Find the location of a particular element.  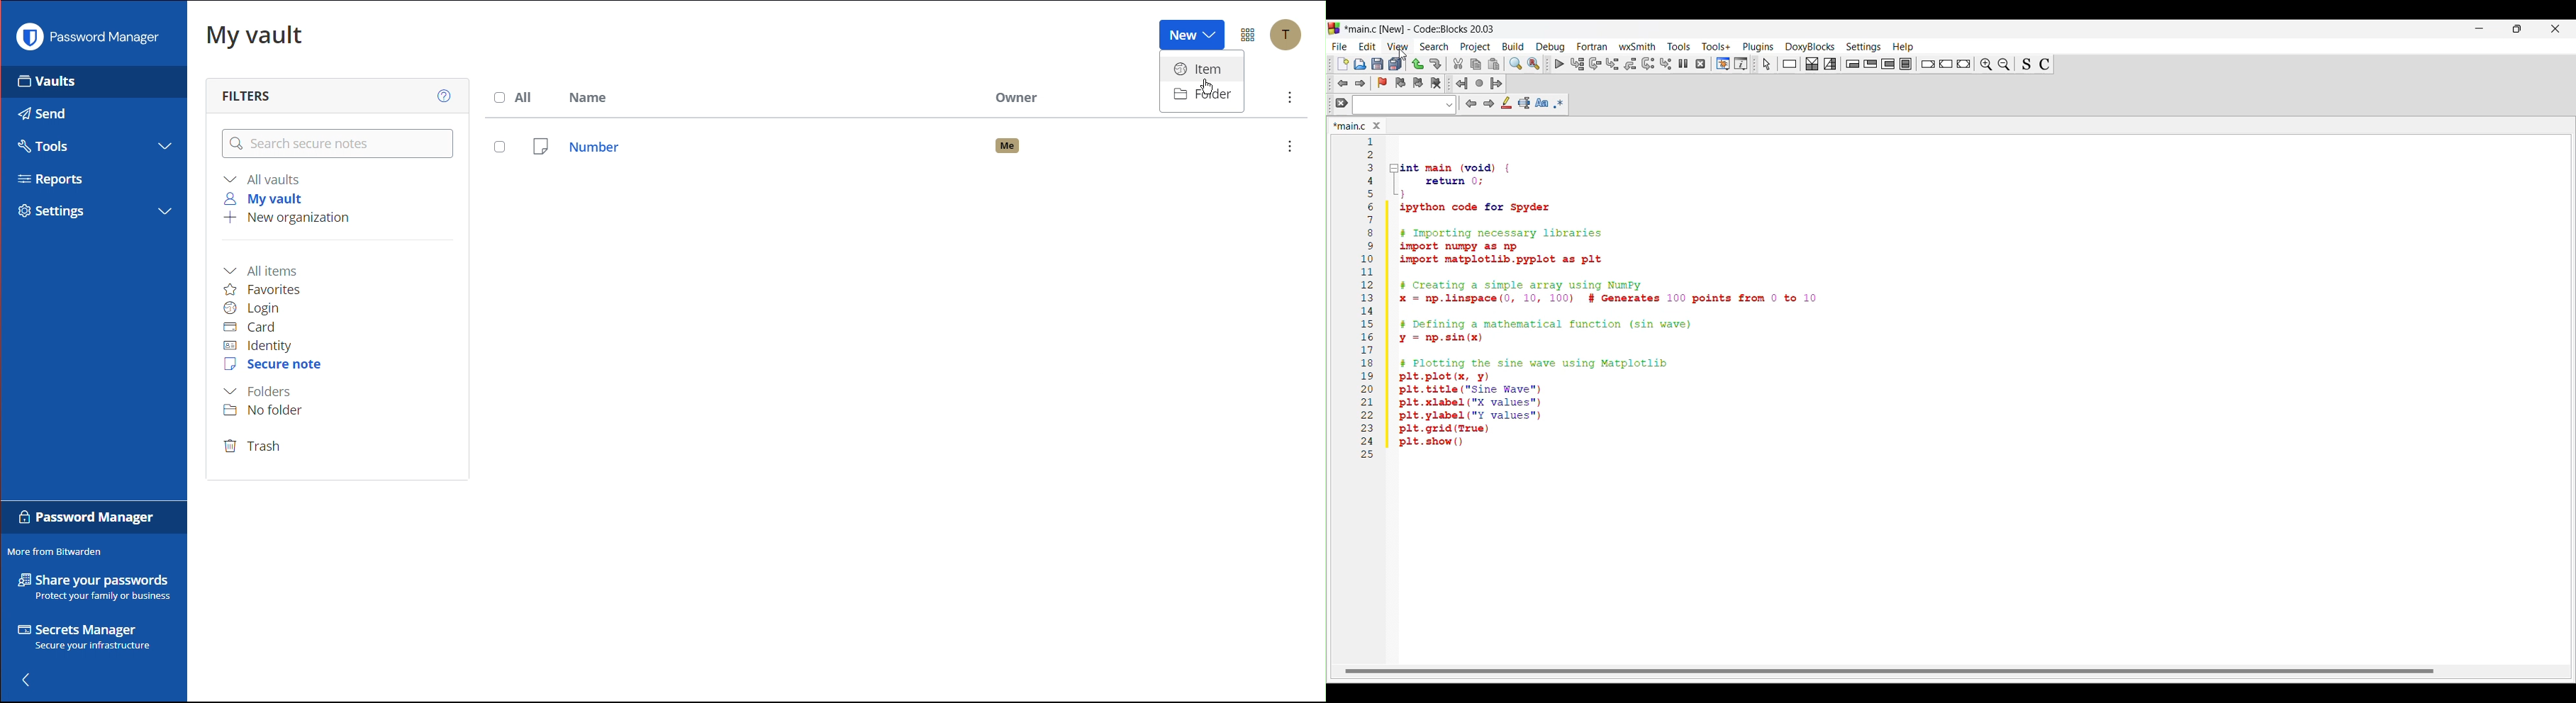

Build menu is located at coordinates (1514, 46).